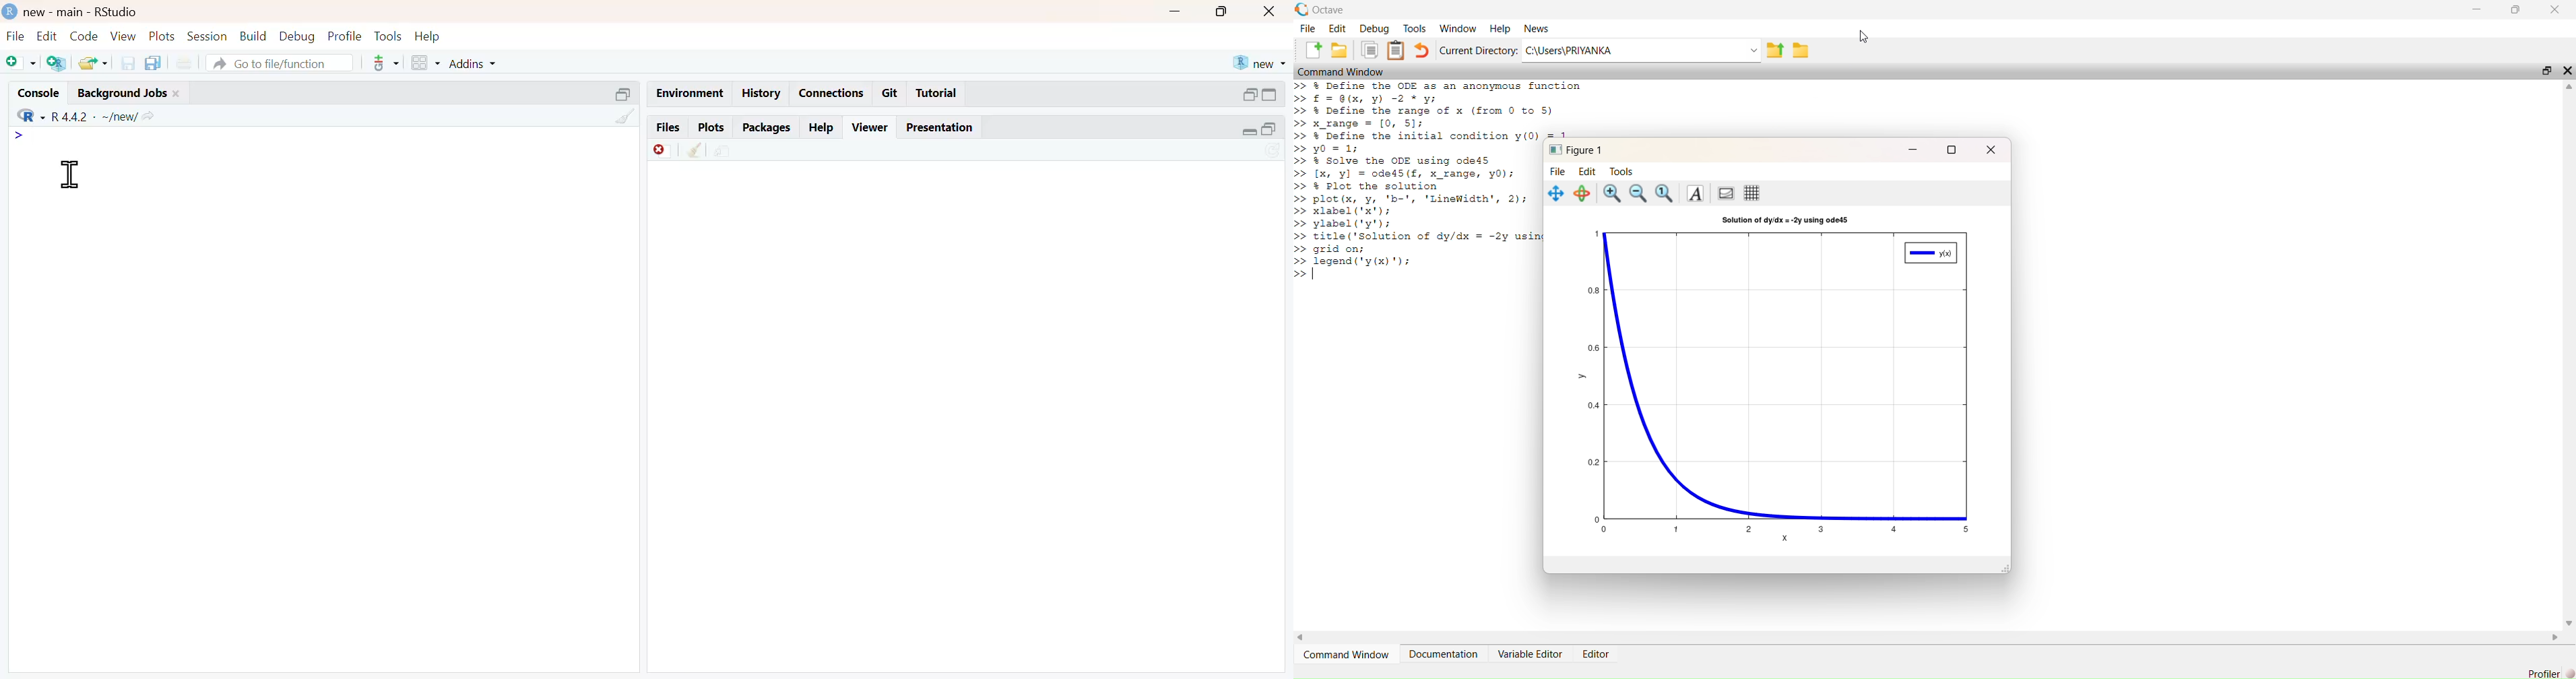  Describe the element at coordinates (1785, 220) in the screenshot. I see `Solution of dy/dx = -2y using oded5` at that location.